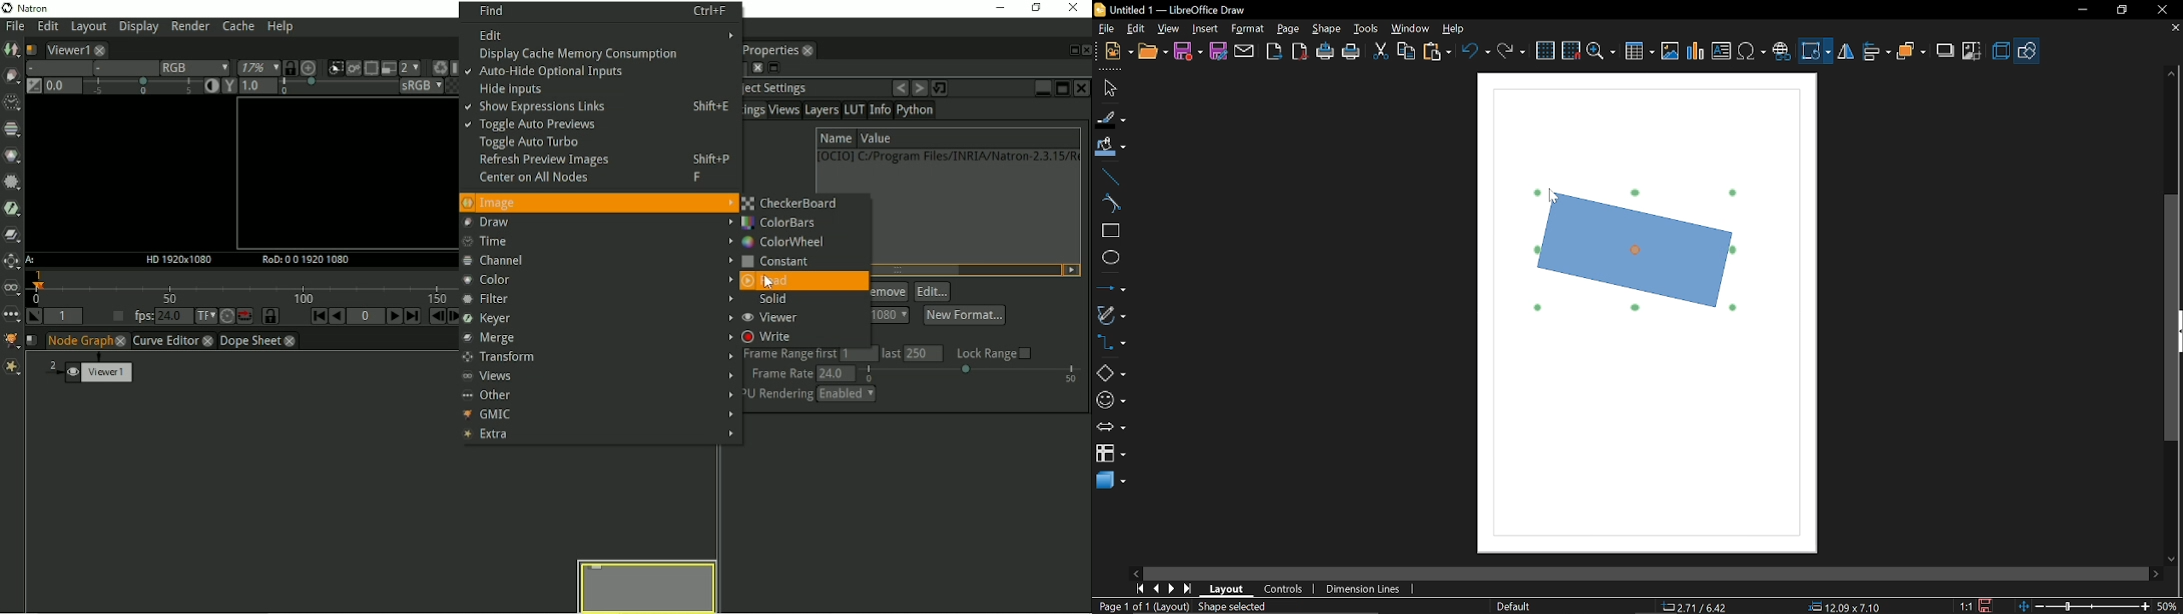 This screenshot has height=616, width=2184. I want to click on Set playback in point, so click(35, 317).